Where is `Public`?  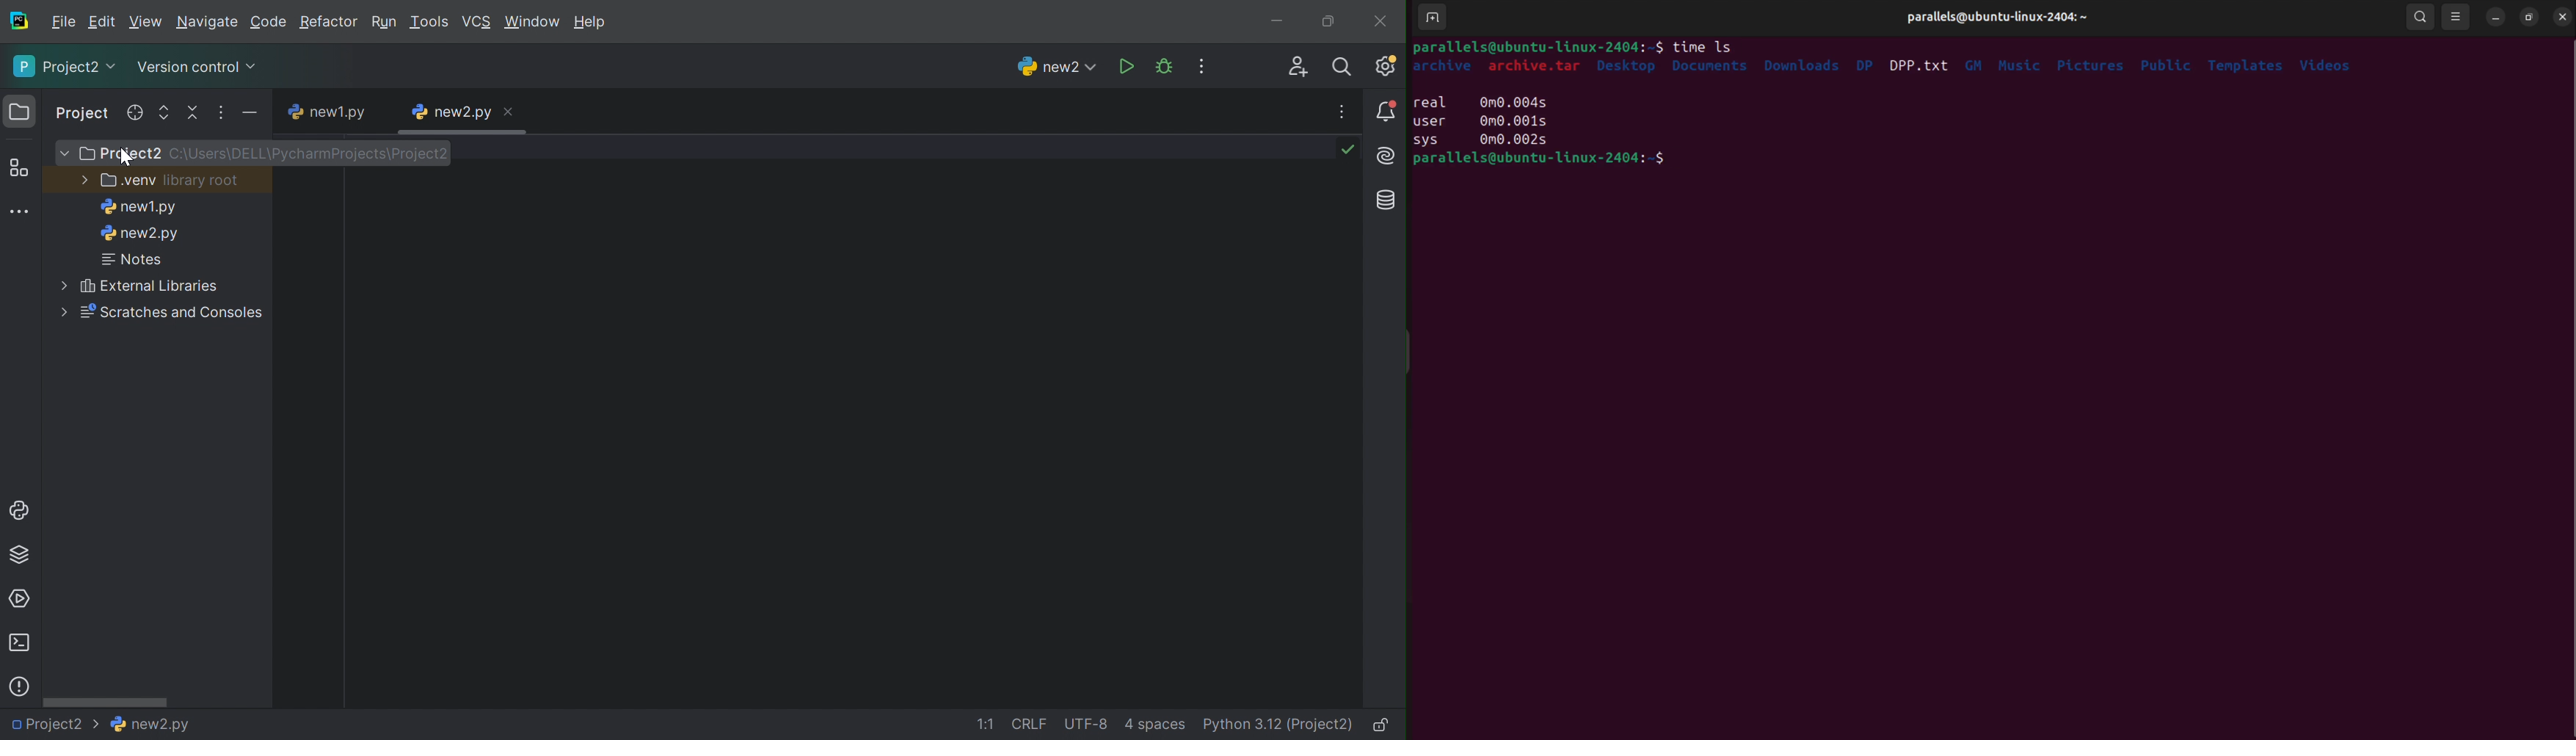 Public is located at coordinates (2167, 65).